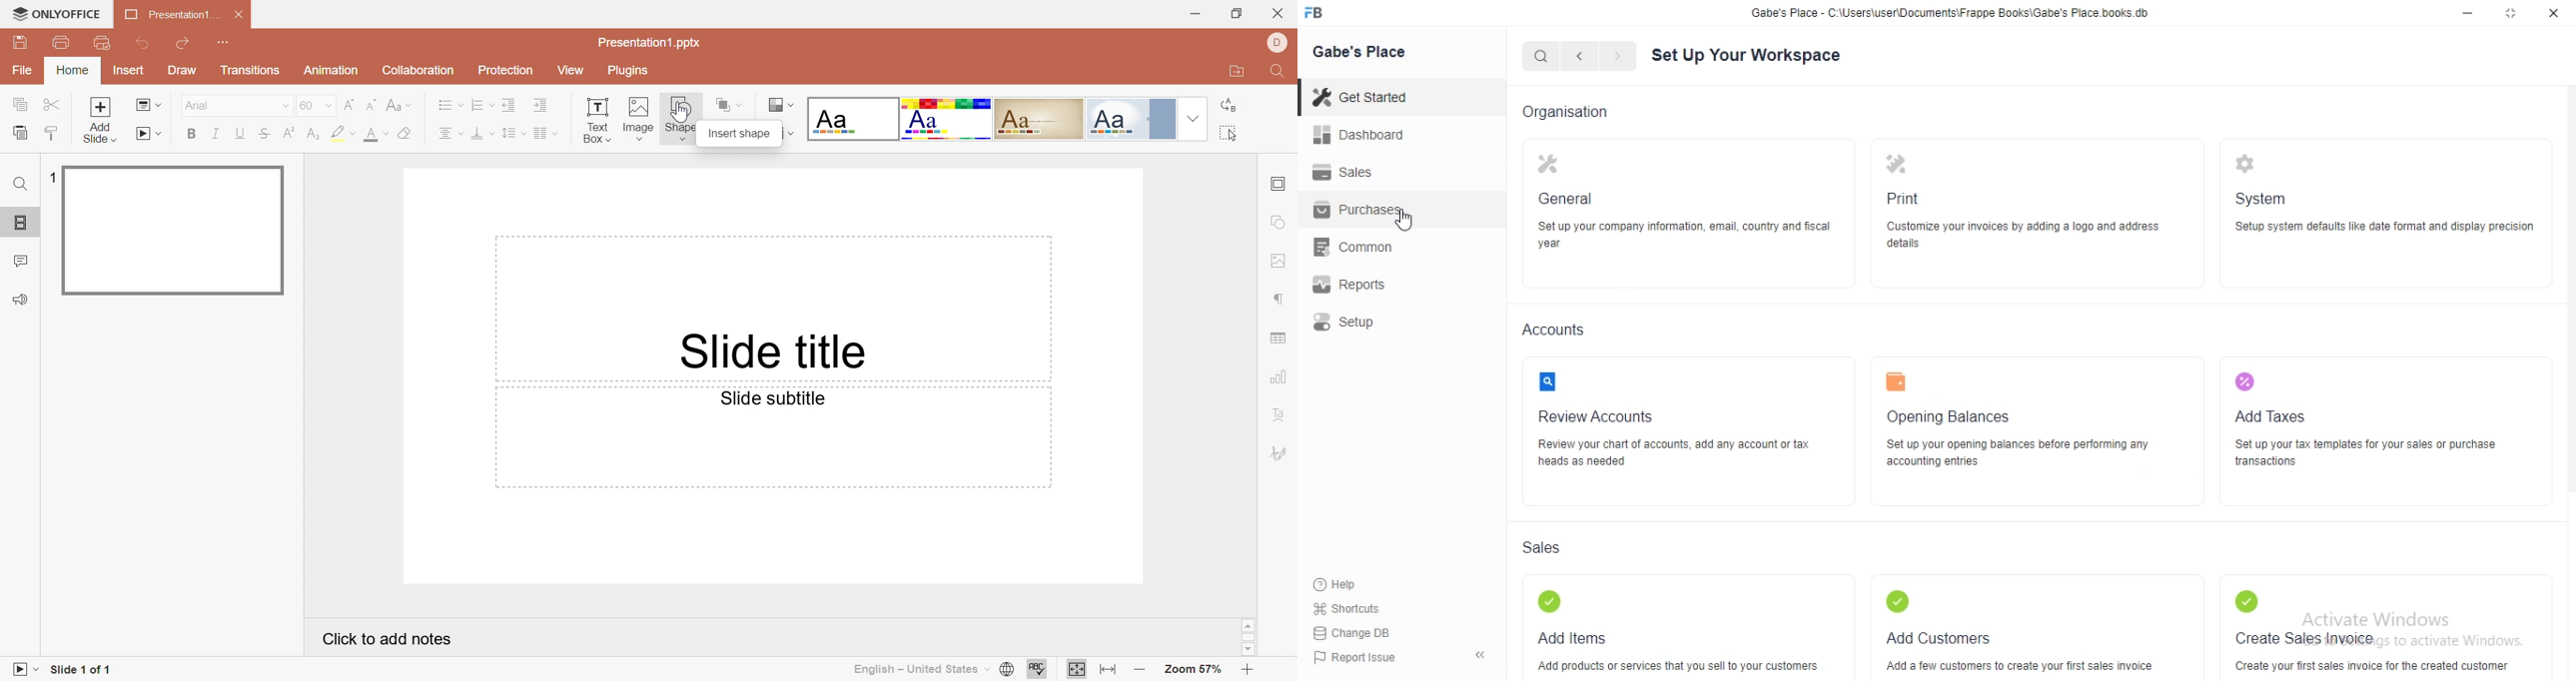  Describe the element at coordinates (19, 41) in the screenshot. I see `Save` at that location.